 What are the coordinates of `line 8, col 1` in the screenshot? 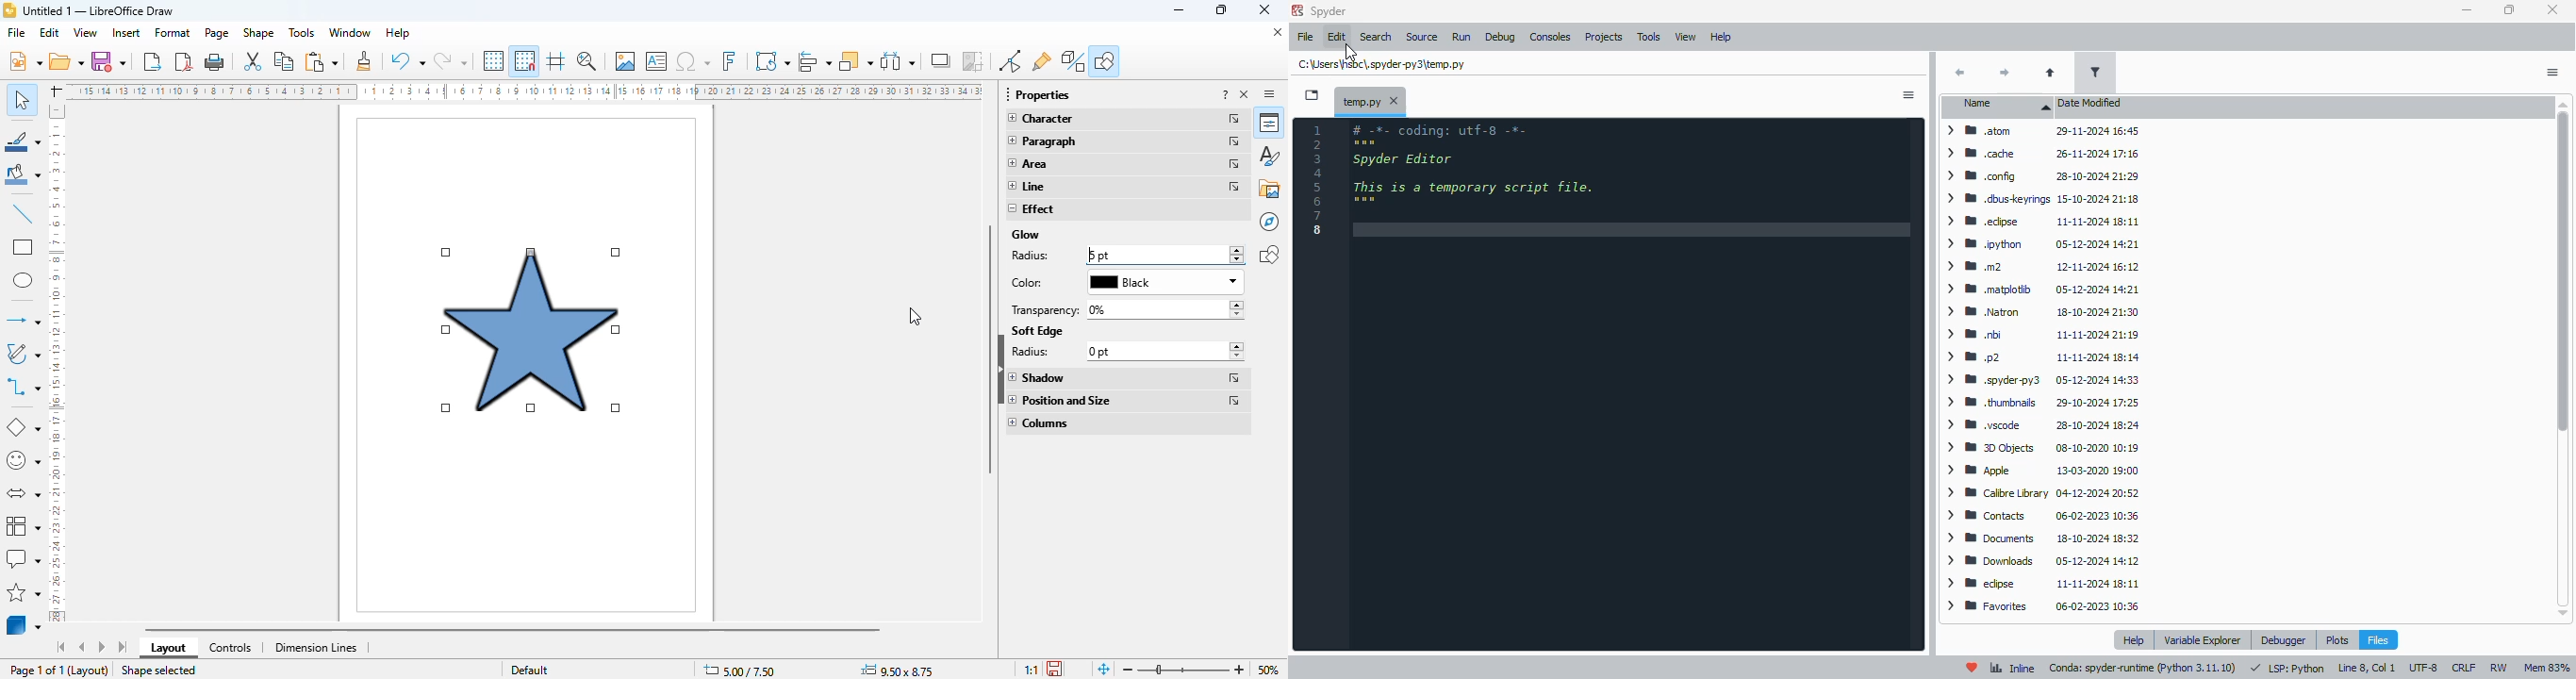 It's located at (2368, 668).